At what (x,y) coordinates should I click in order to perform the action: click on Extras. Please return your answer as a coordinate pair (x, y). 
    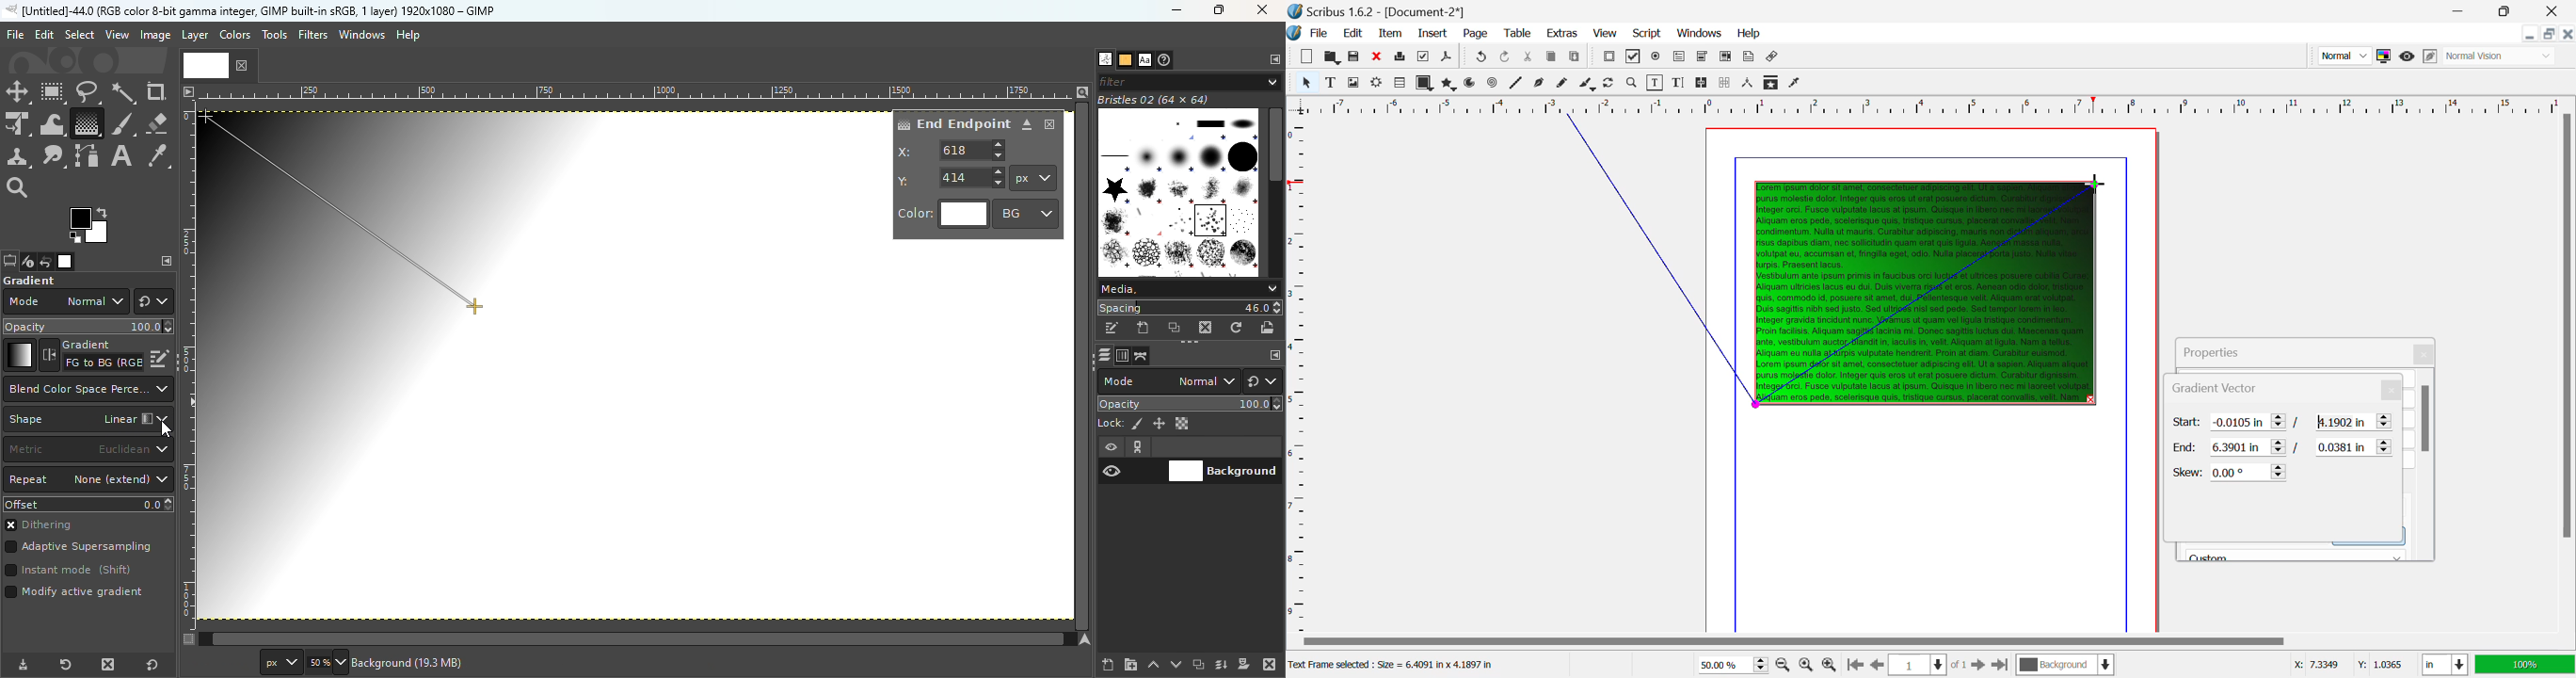
    Looking at the image, I should click on (1561, 34).